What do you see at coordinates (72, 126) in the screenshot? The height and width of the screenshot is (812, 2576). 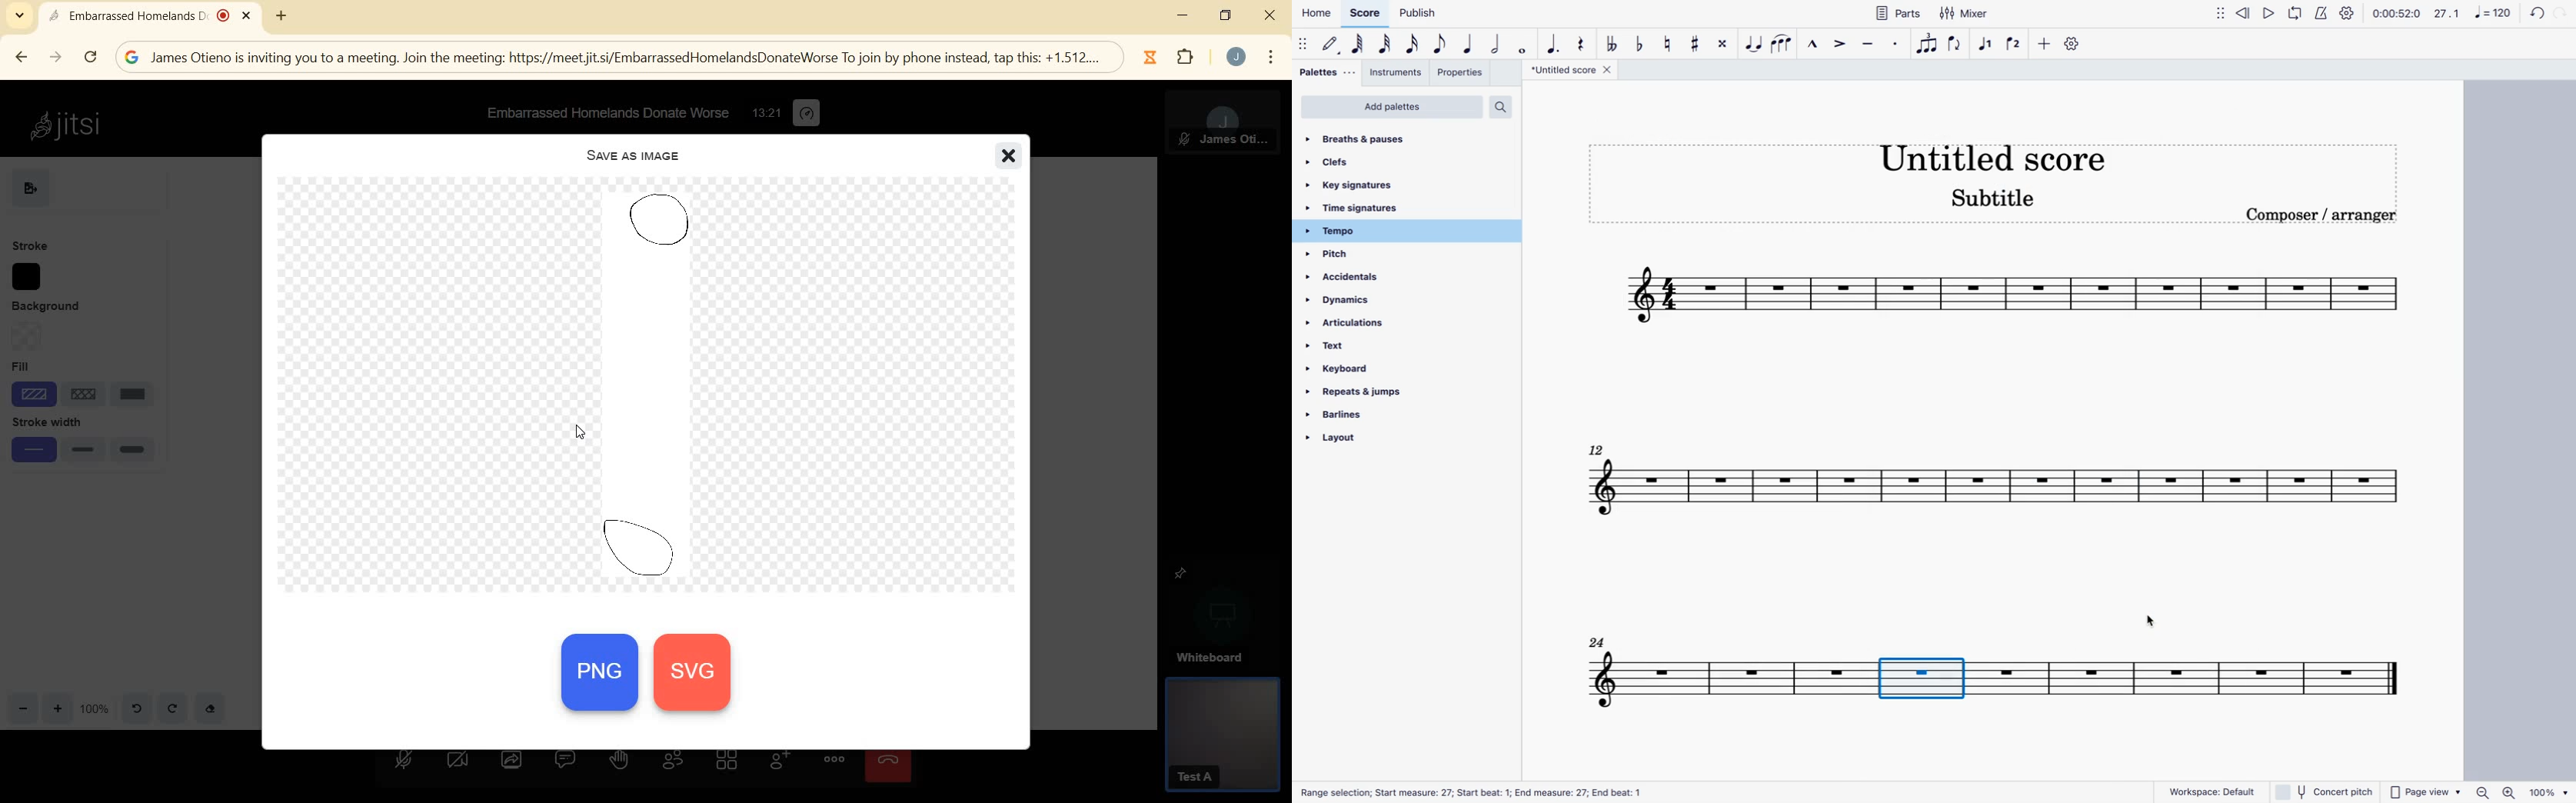 I see `Jitsi` at bounding box center [72, 126].